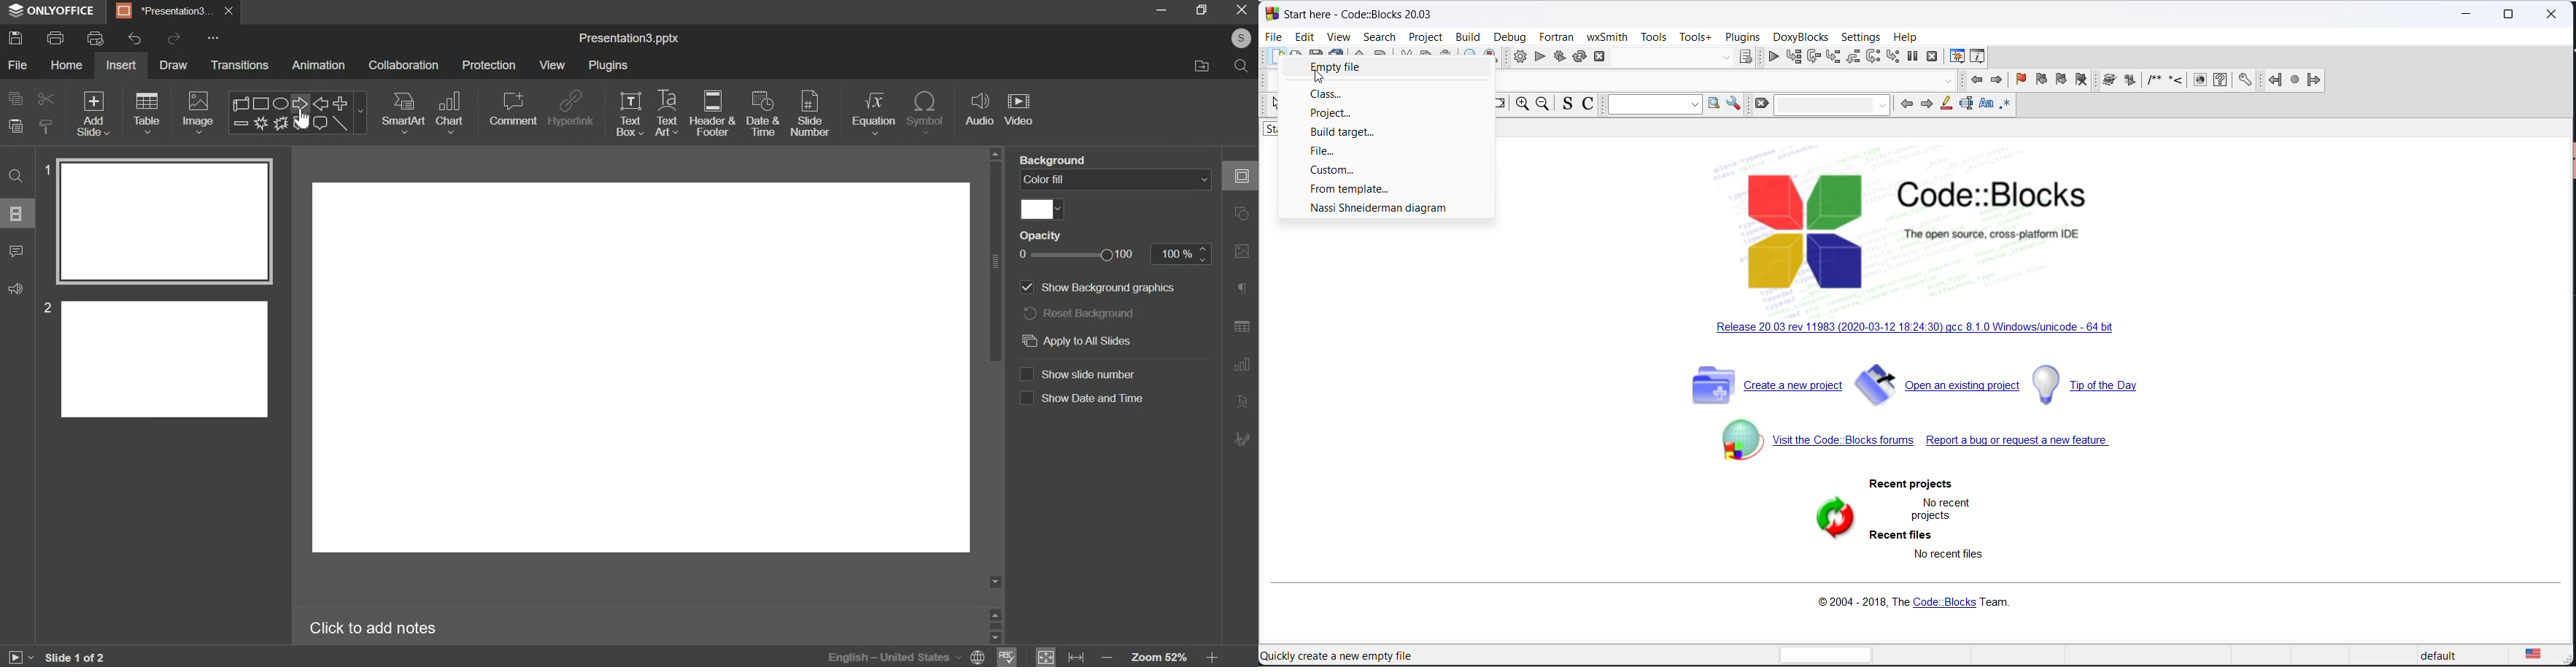 Image resolution: width=2576 pixels, height=672 pixels. Describe the element at coordinates (1243, 10) in the screenshot. I see `exit` at that location.